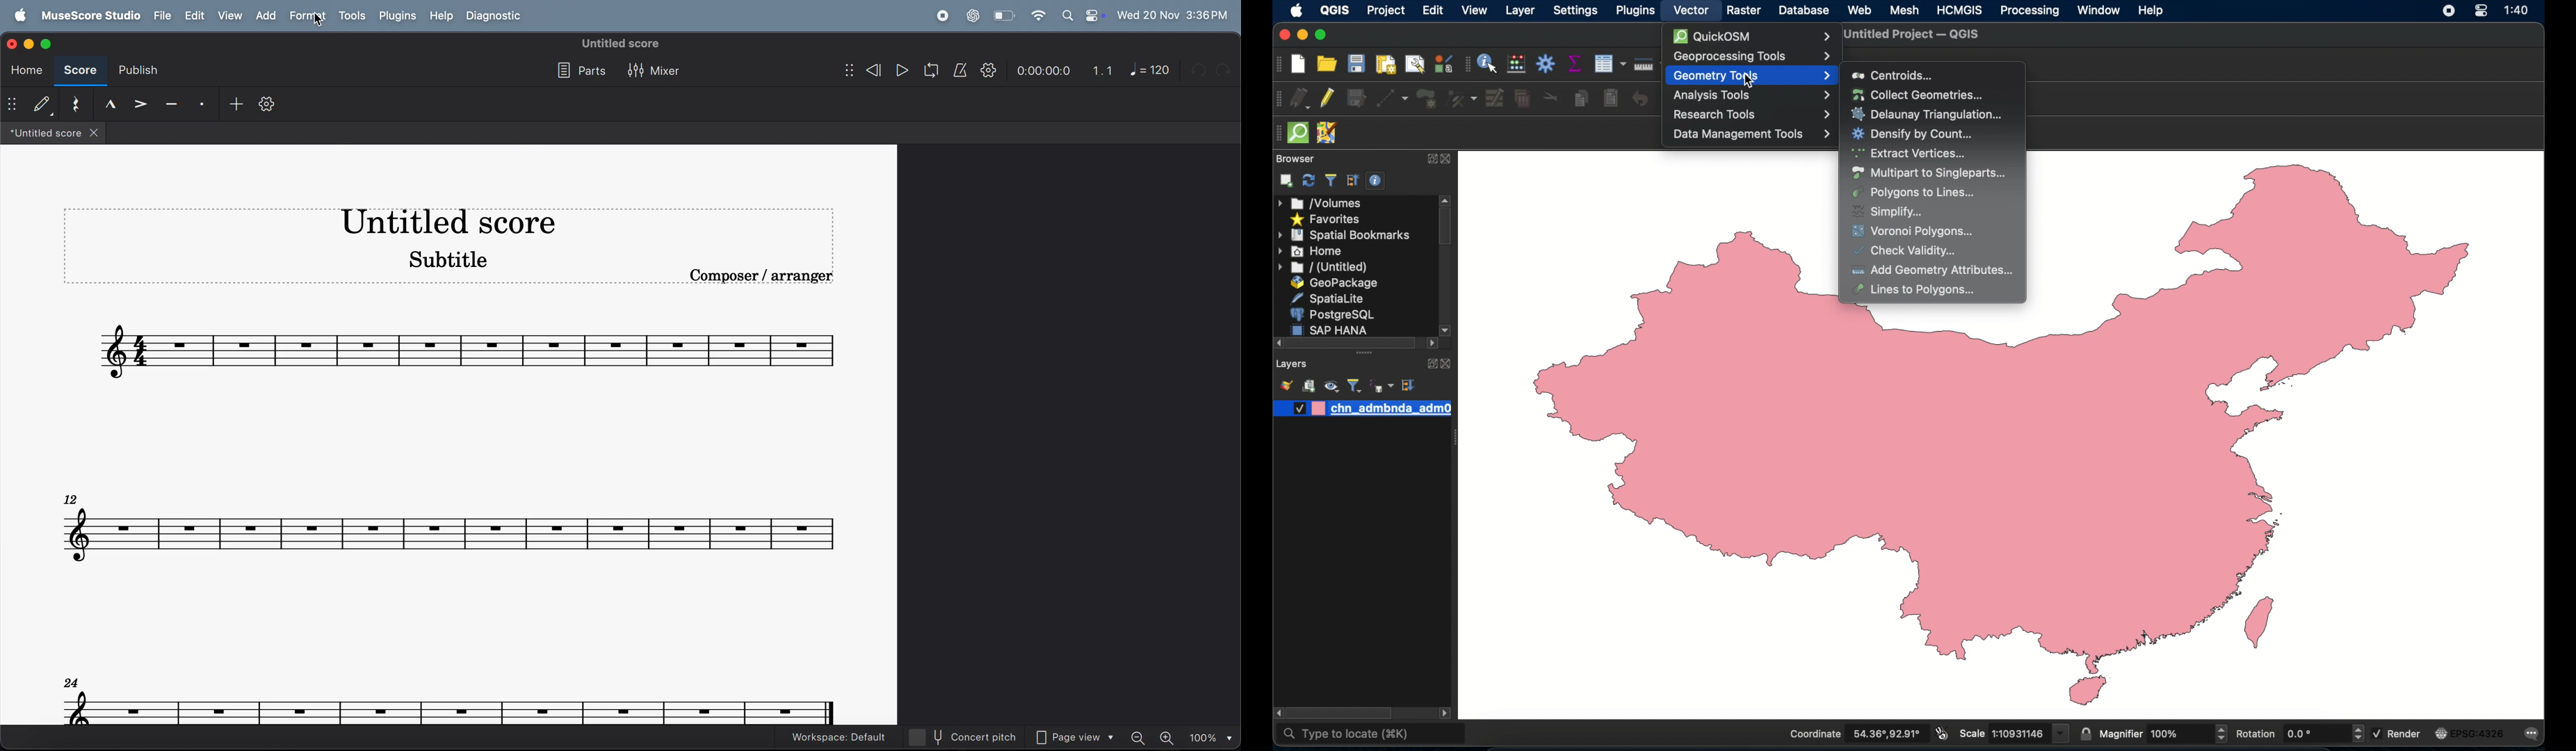 The height and width of the screenshot is (756, 2576). What do you see at coordinates (1331, 314) in the screenshot?
I see `postgresql` at bounding box center [1331, 314].